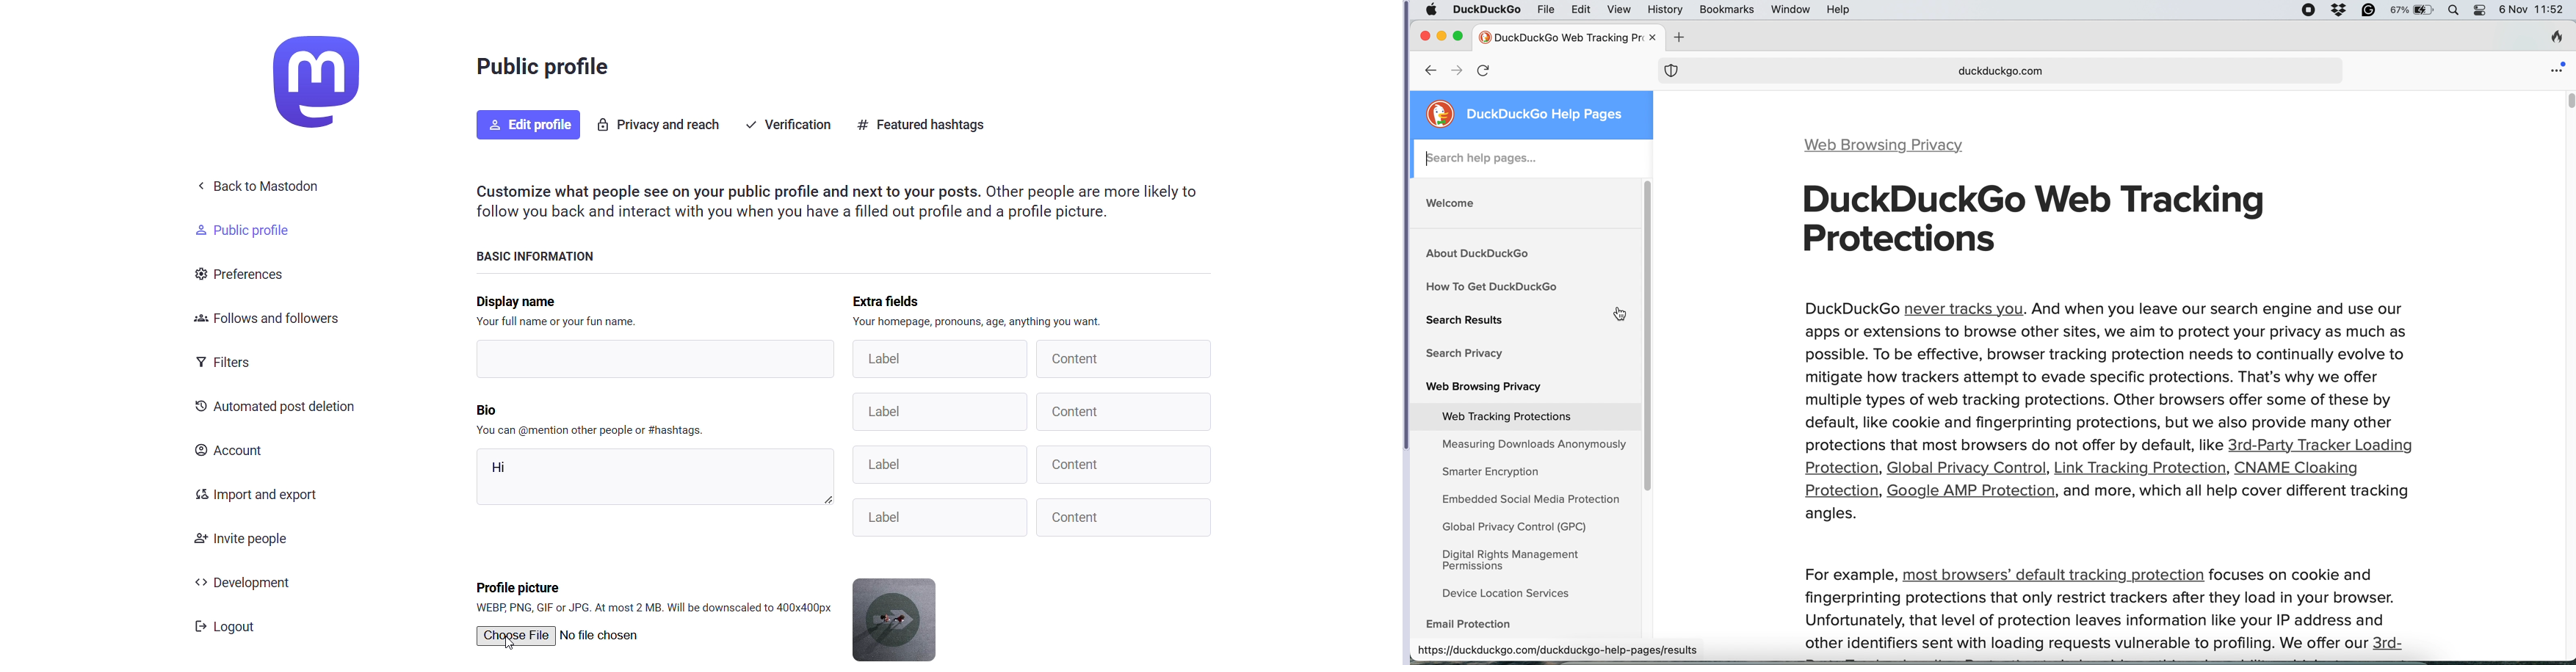 This screenshot has height=672, width=2576. What do you see at coordinates (654, 476) in the screenshot?
I see `hi` at bounding box center [654, 476].